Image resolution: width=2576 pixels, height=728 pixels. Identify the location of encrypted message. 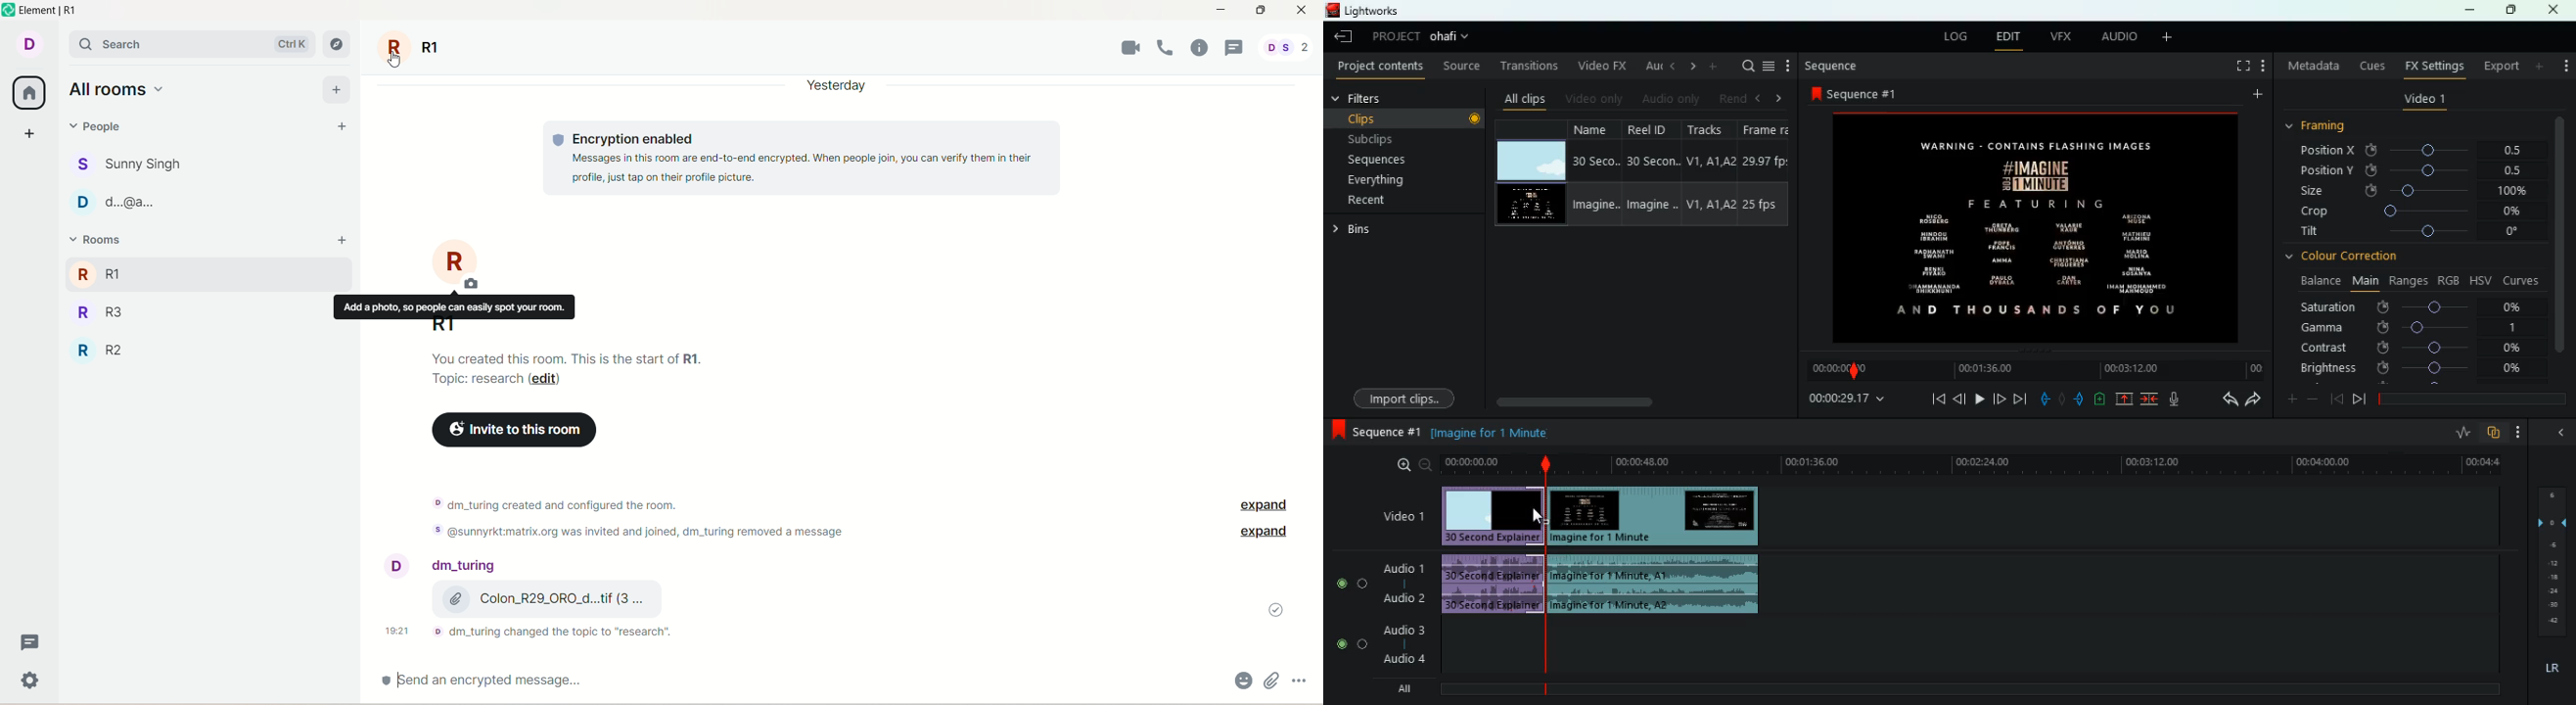
(523, 683).